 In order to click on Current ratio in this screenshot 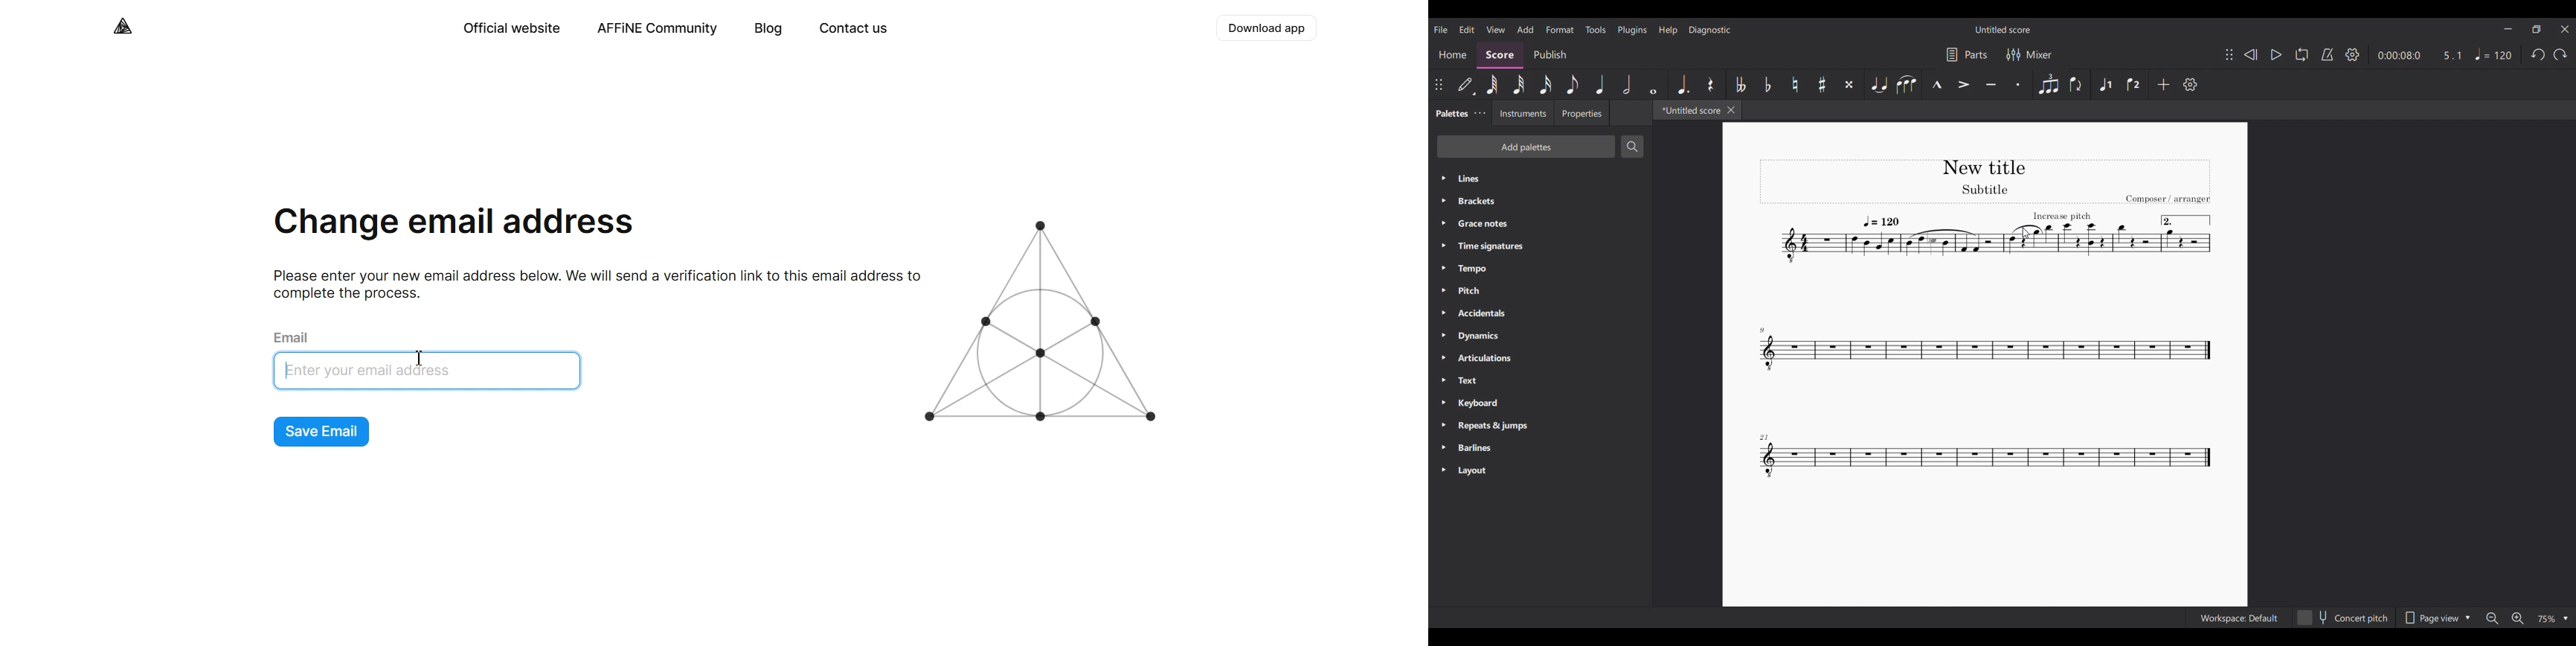, I will do `click(2452, 55)`.